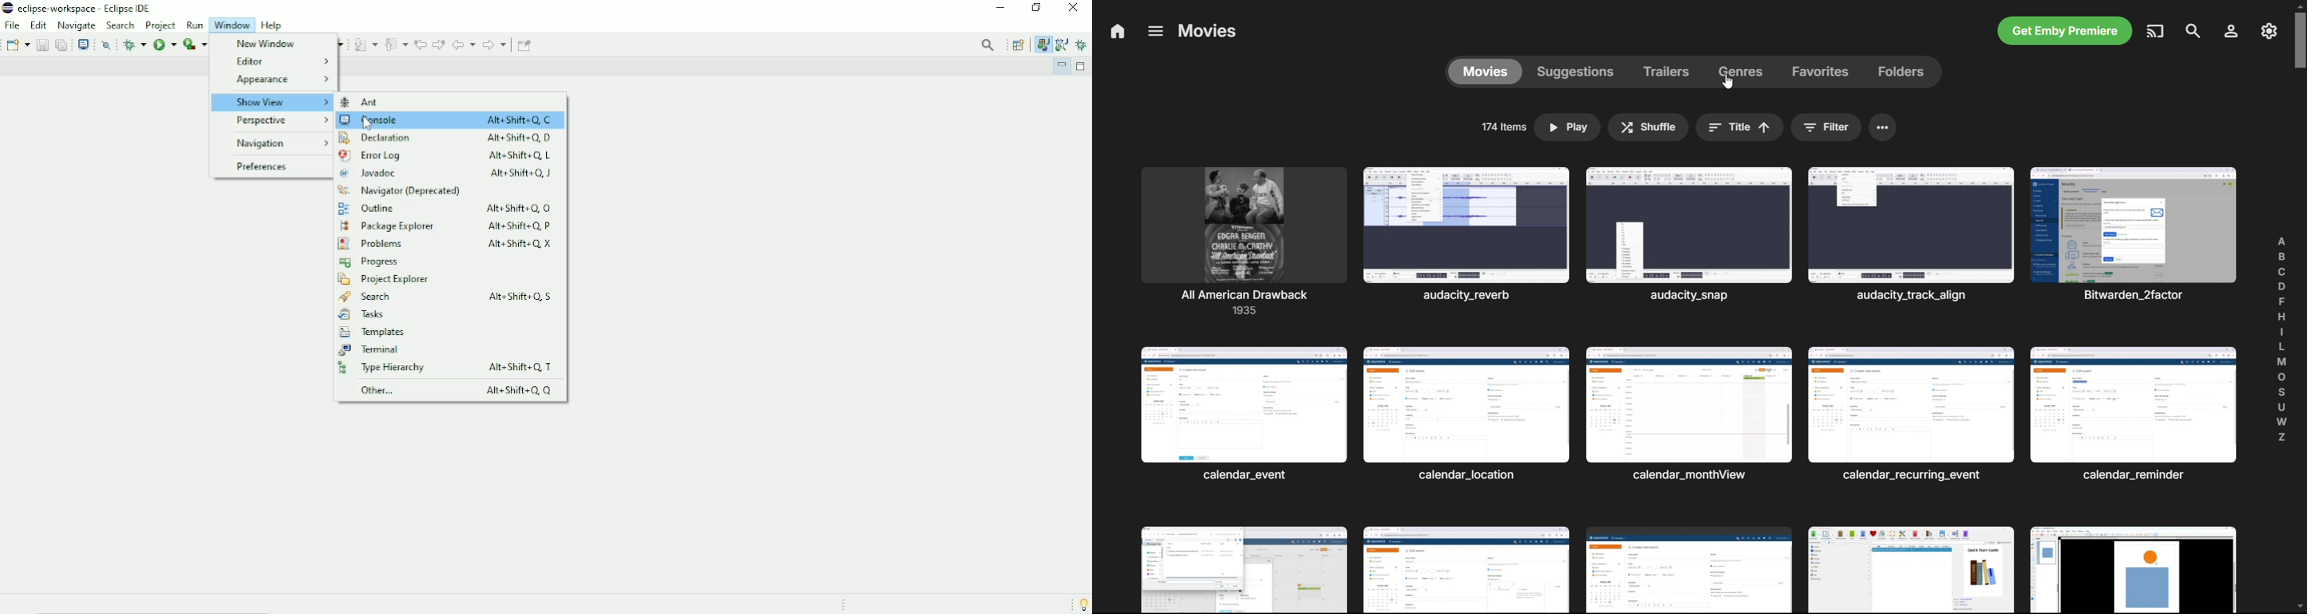  What do you see at coordinates (362, 315) in the screenshot?
I see `Tasks` at bounding box center [362, 315].